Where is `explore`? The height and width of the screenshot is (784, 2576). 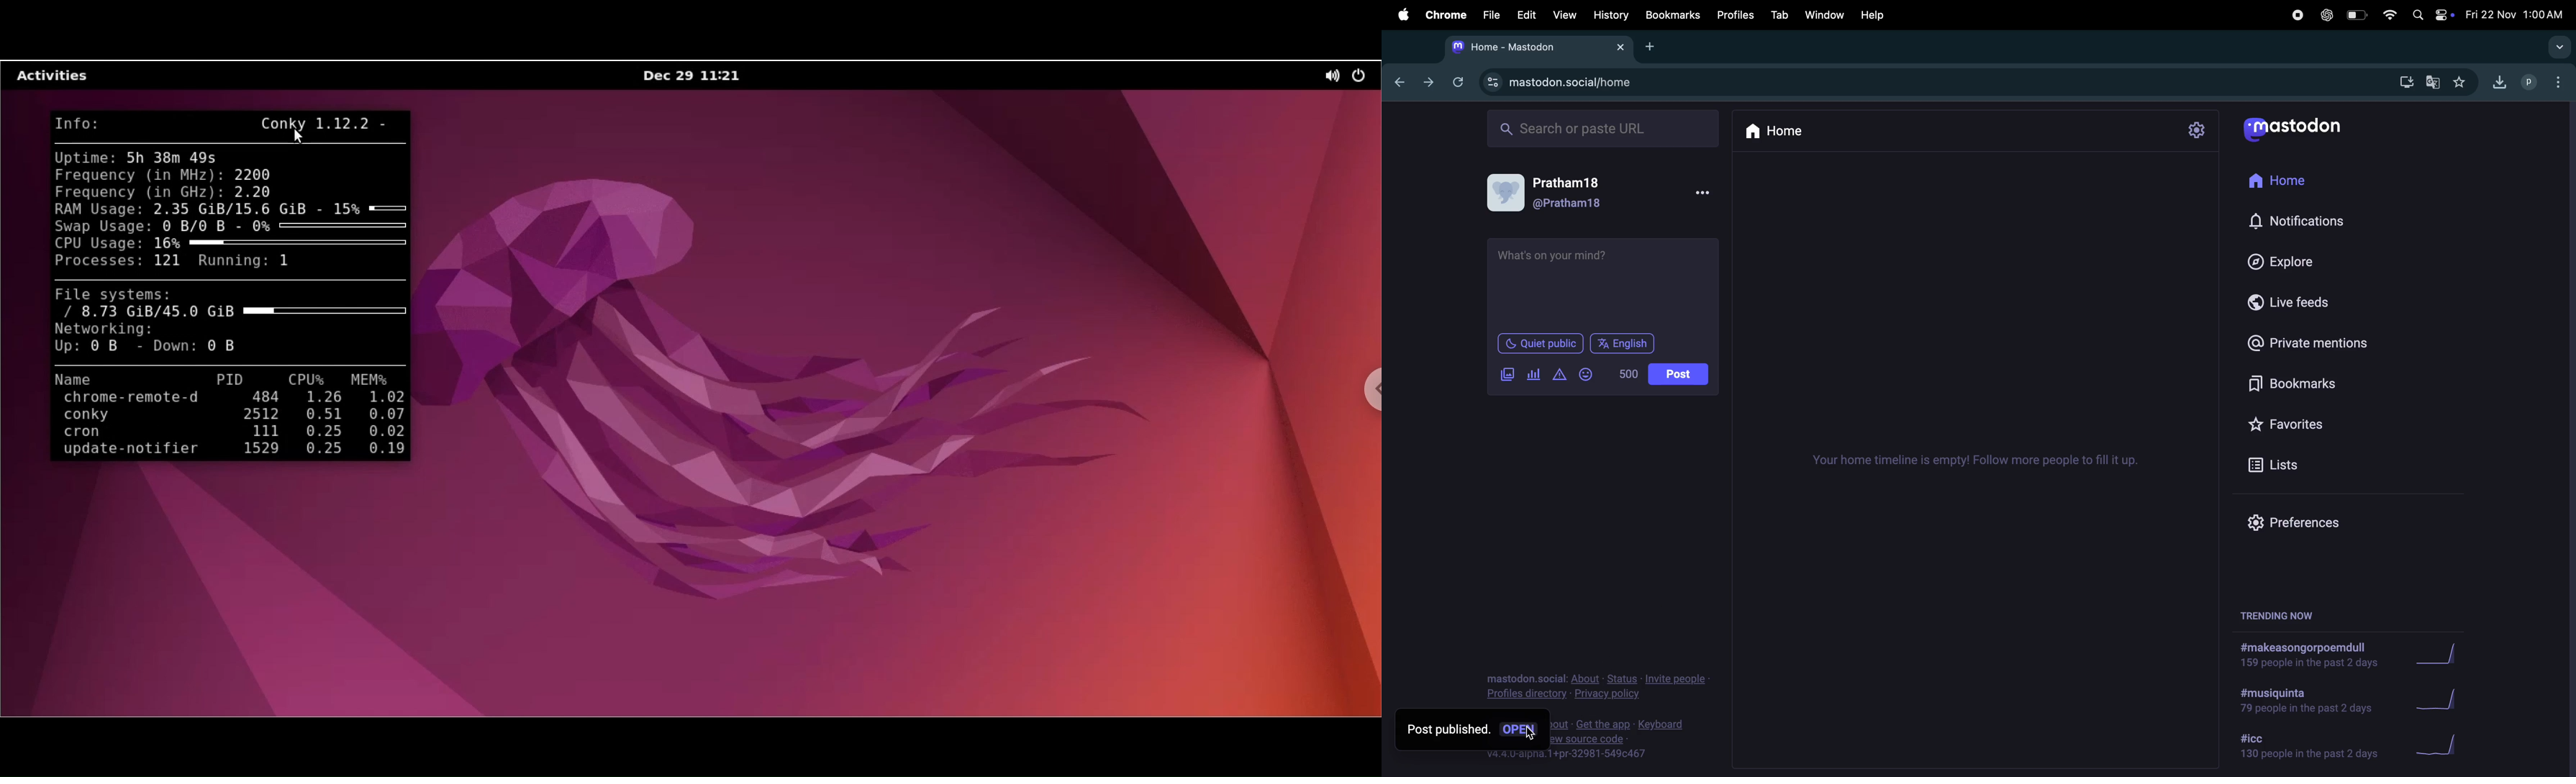
explore is located at coordinates (2292, 260).